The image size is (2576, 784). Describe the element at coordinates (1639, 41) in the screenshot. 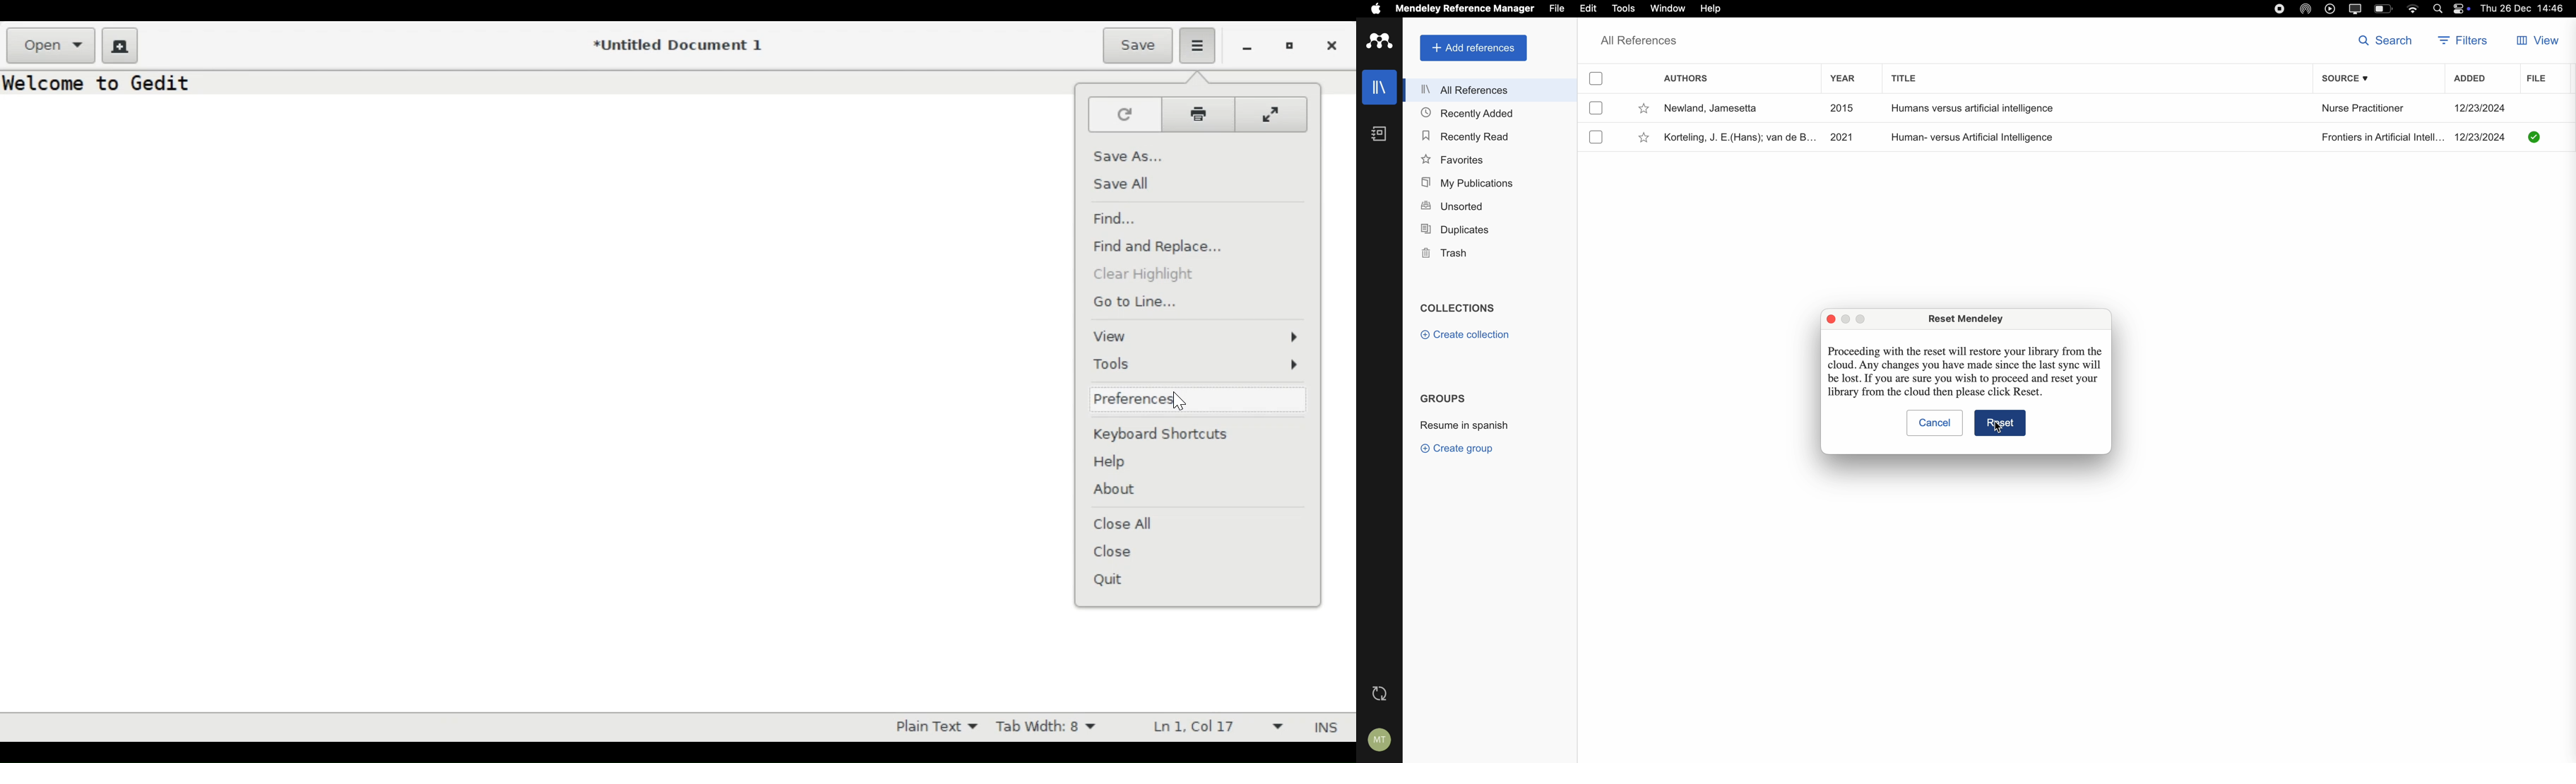

I see `all references` at that location.